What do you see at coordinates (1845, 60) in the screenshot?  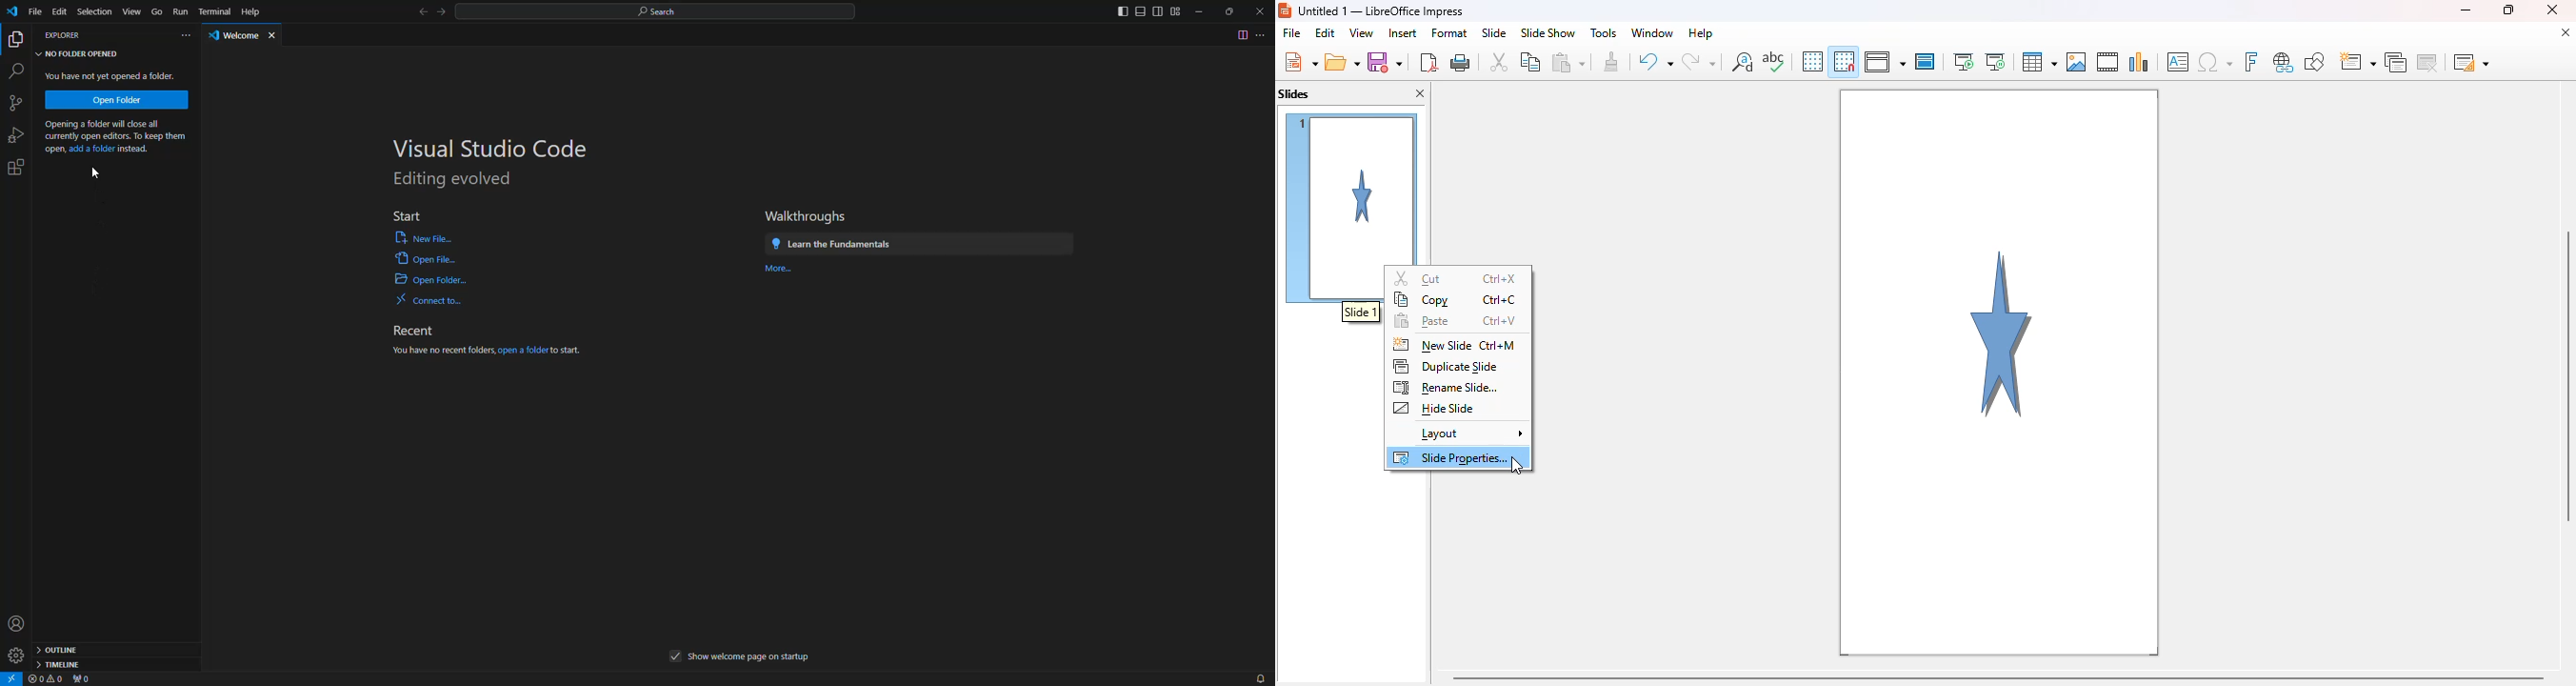 I see `snap to grid` at bounding box center [1845, 60].